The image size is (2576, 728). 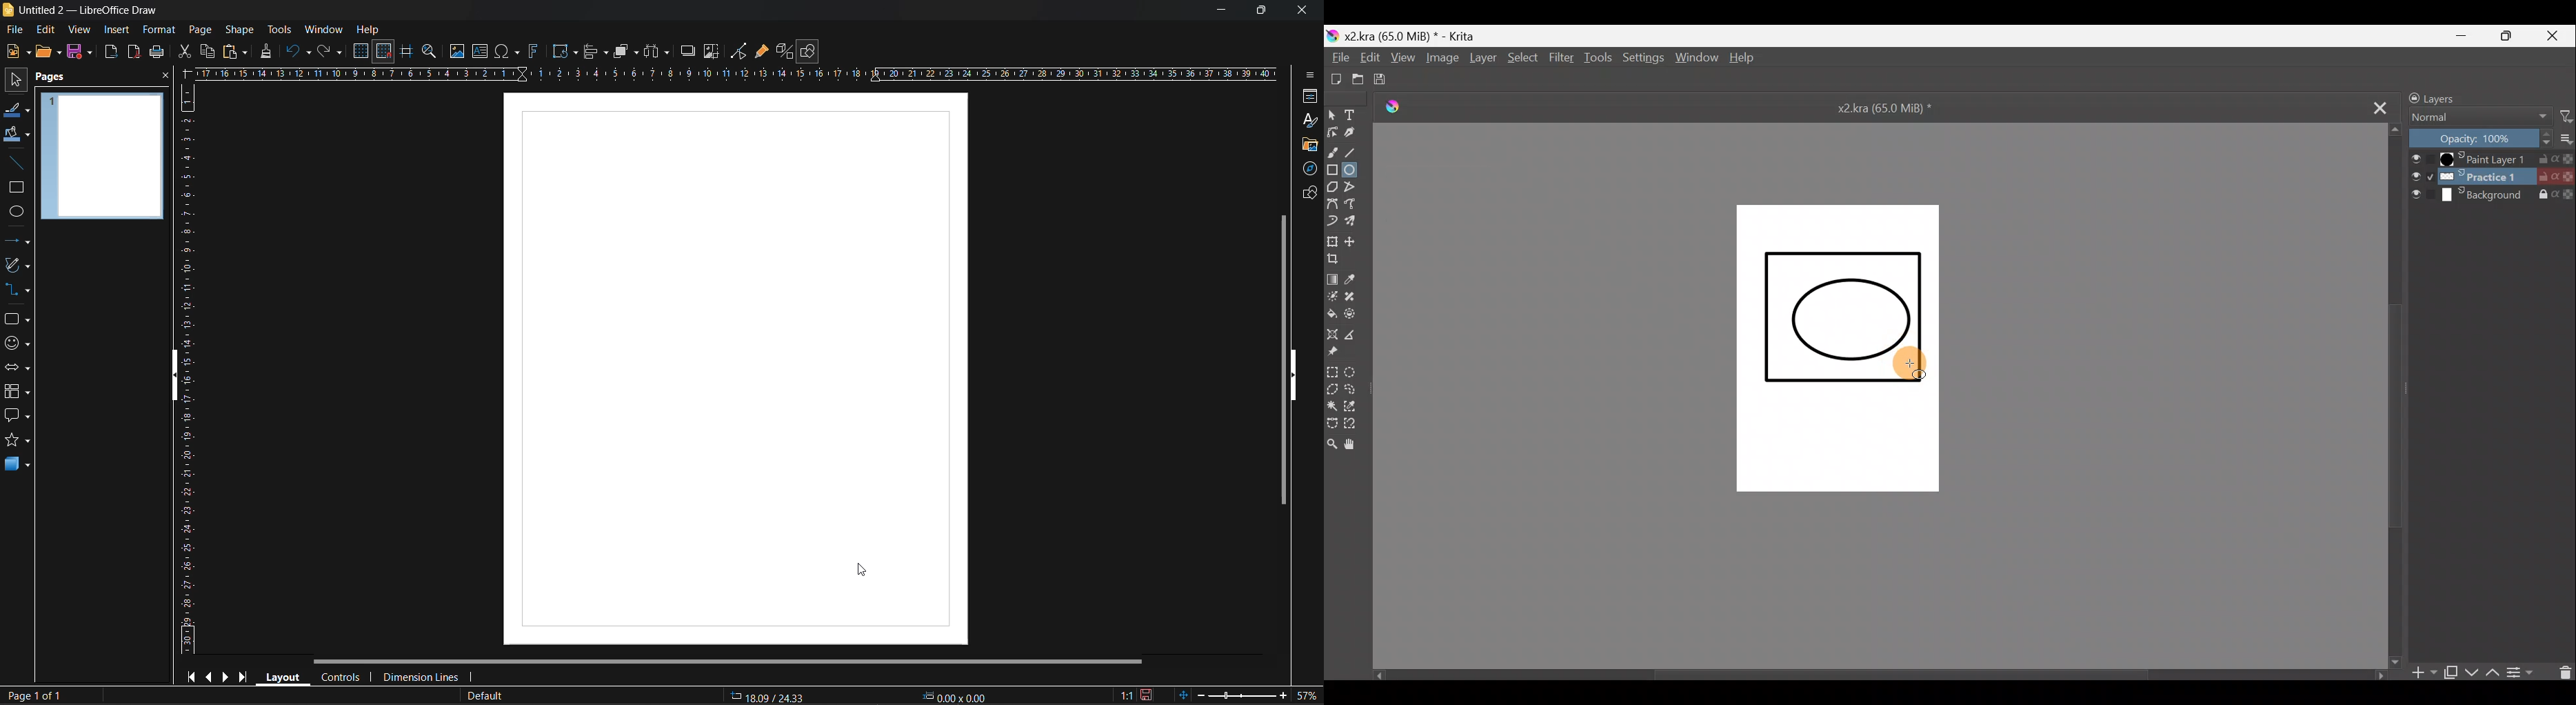 I want to click on Bezier curve selection tool, so click(x=1332, y=422).